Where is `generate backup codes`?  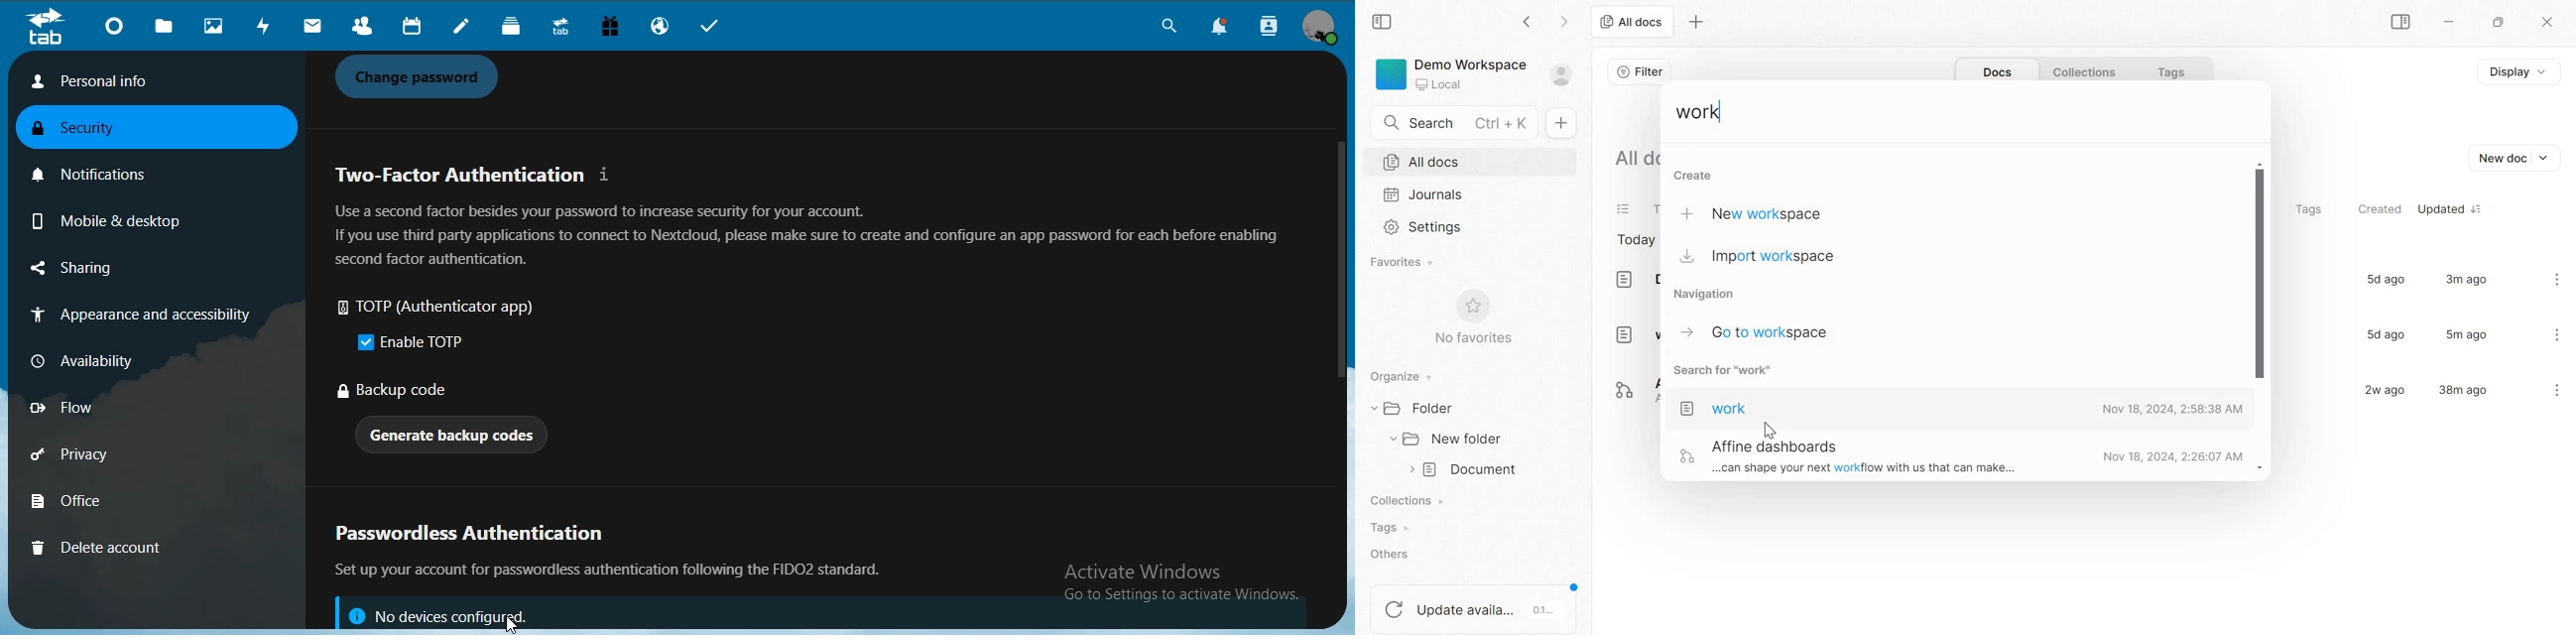 generate backup codes is located at coordinates (454, 438).